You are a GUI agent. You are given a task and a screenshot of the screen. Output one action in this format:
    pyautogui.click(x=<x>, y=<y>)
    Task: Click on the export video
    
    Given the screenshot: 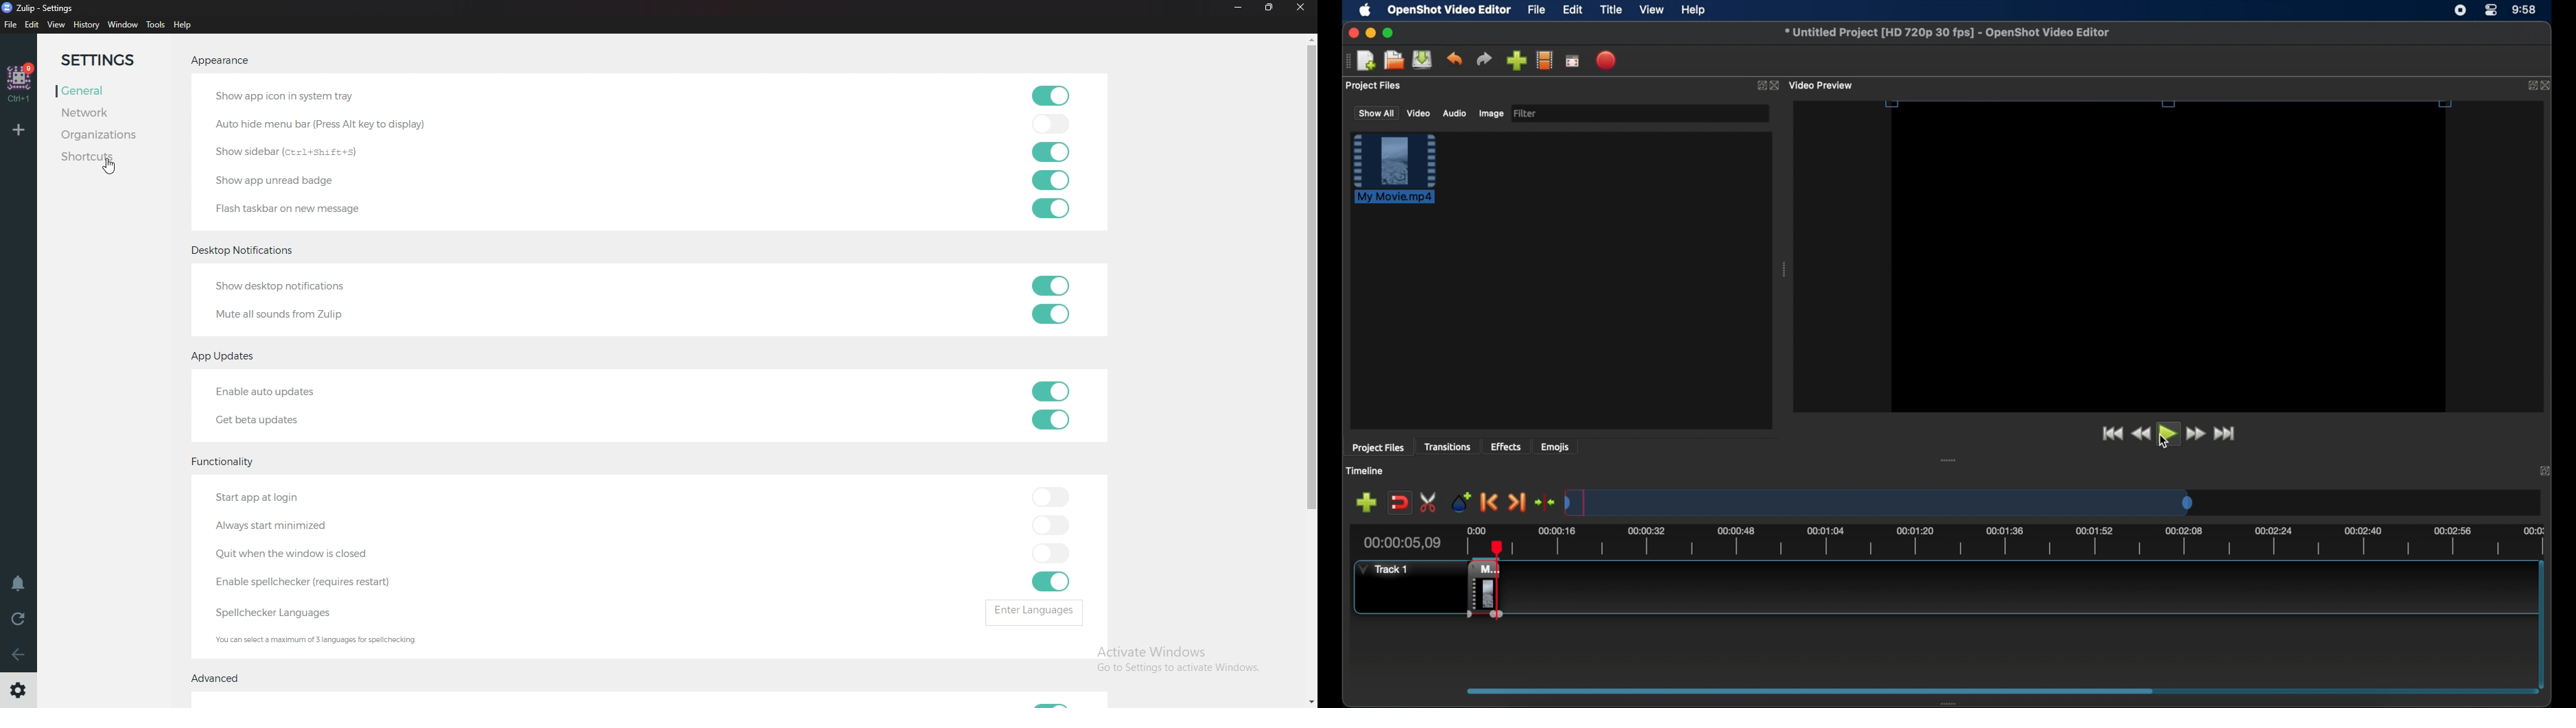 What is the action you would take?
    pyautogui.click(x=1607, y=60)
    